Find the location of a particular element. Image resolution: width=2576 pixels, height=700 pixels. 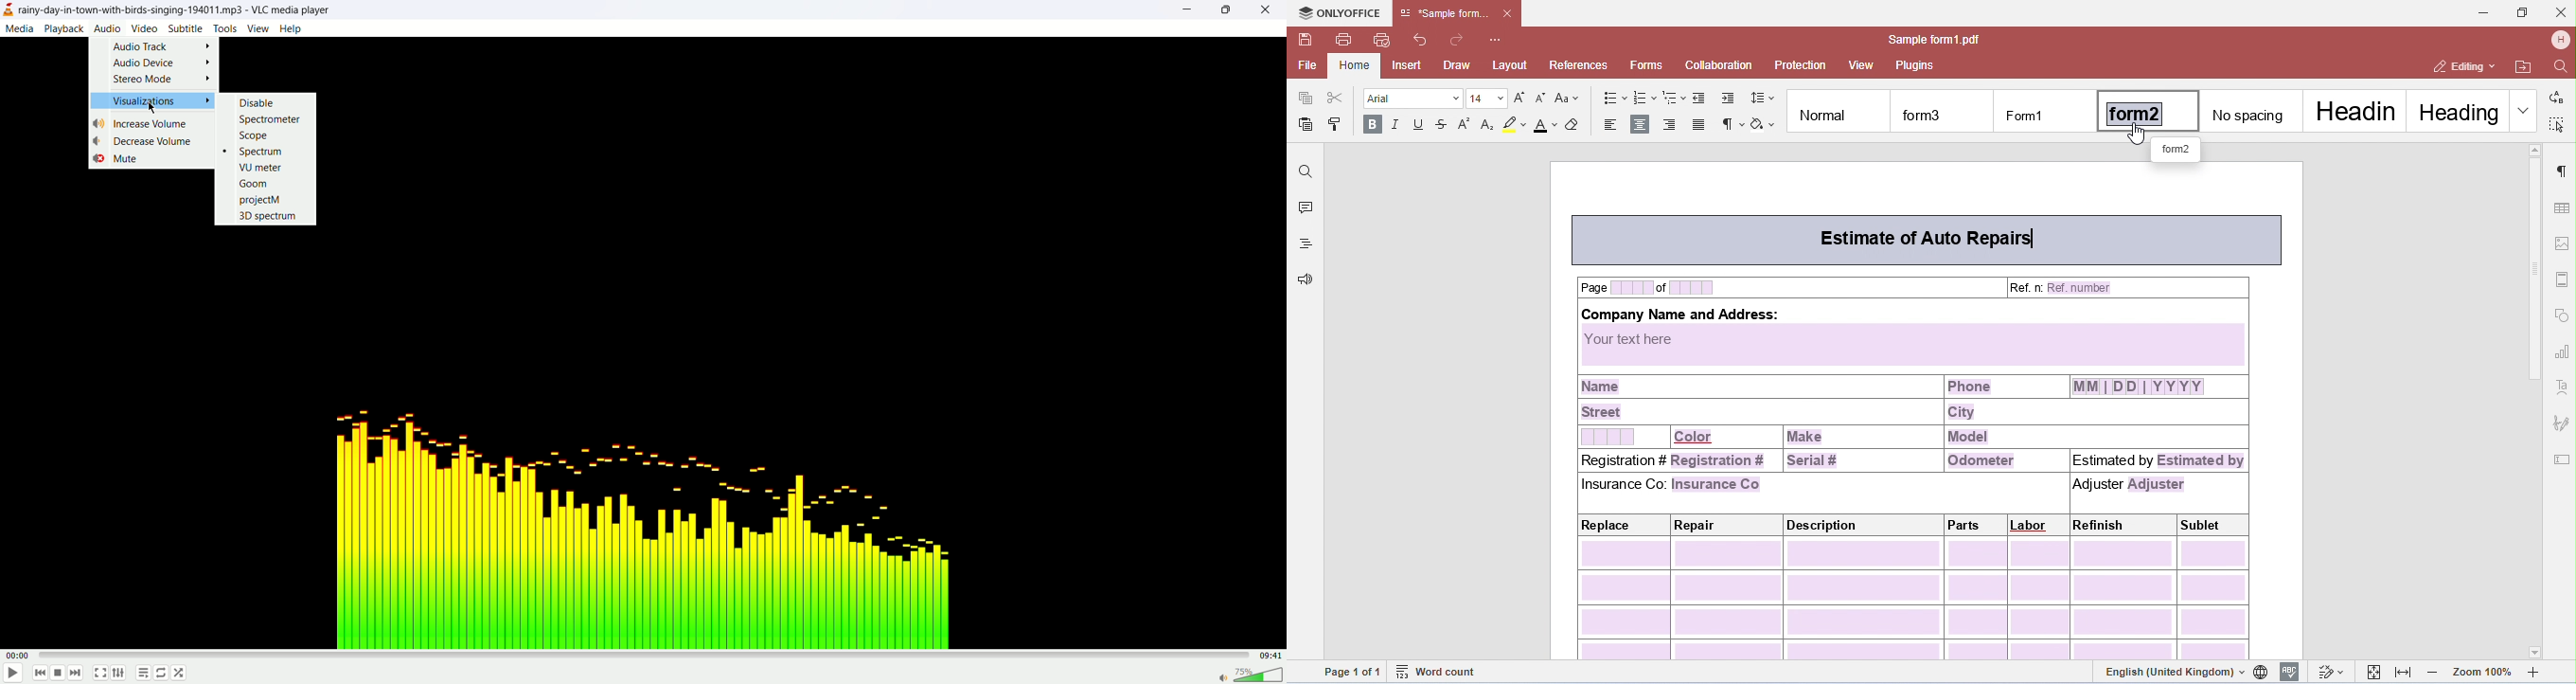

rainy-day-in-town-with-birds-singing-194011.mp3 - VLC media player is located at coordinates (183, 9).